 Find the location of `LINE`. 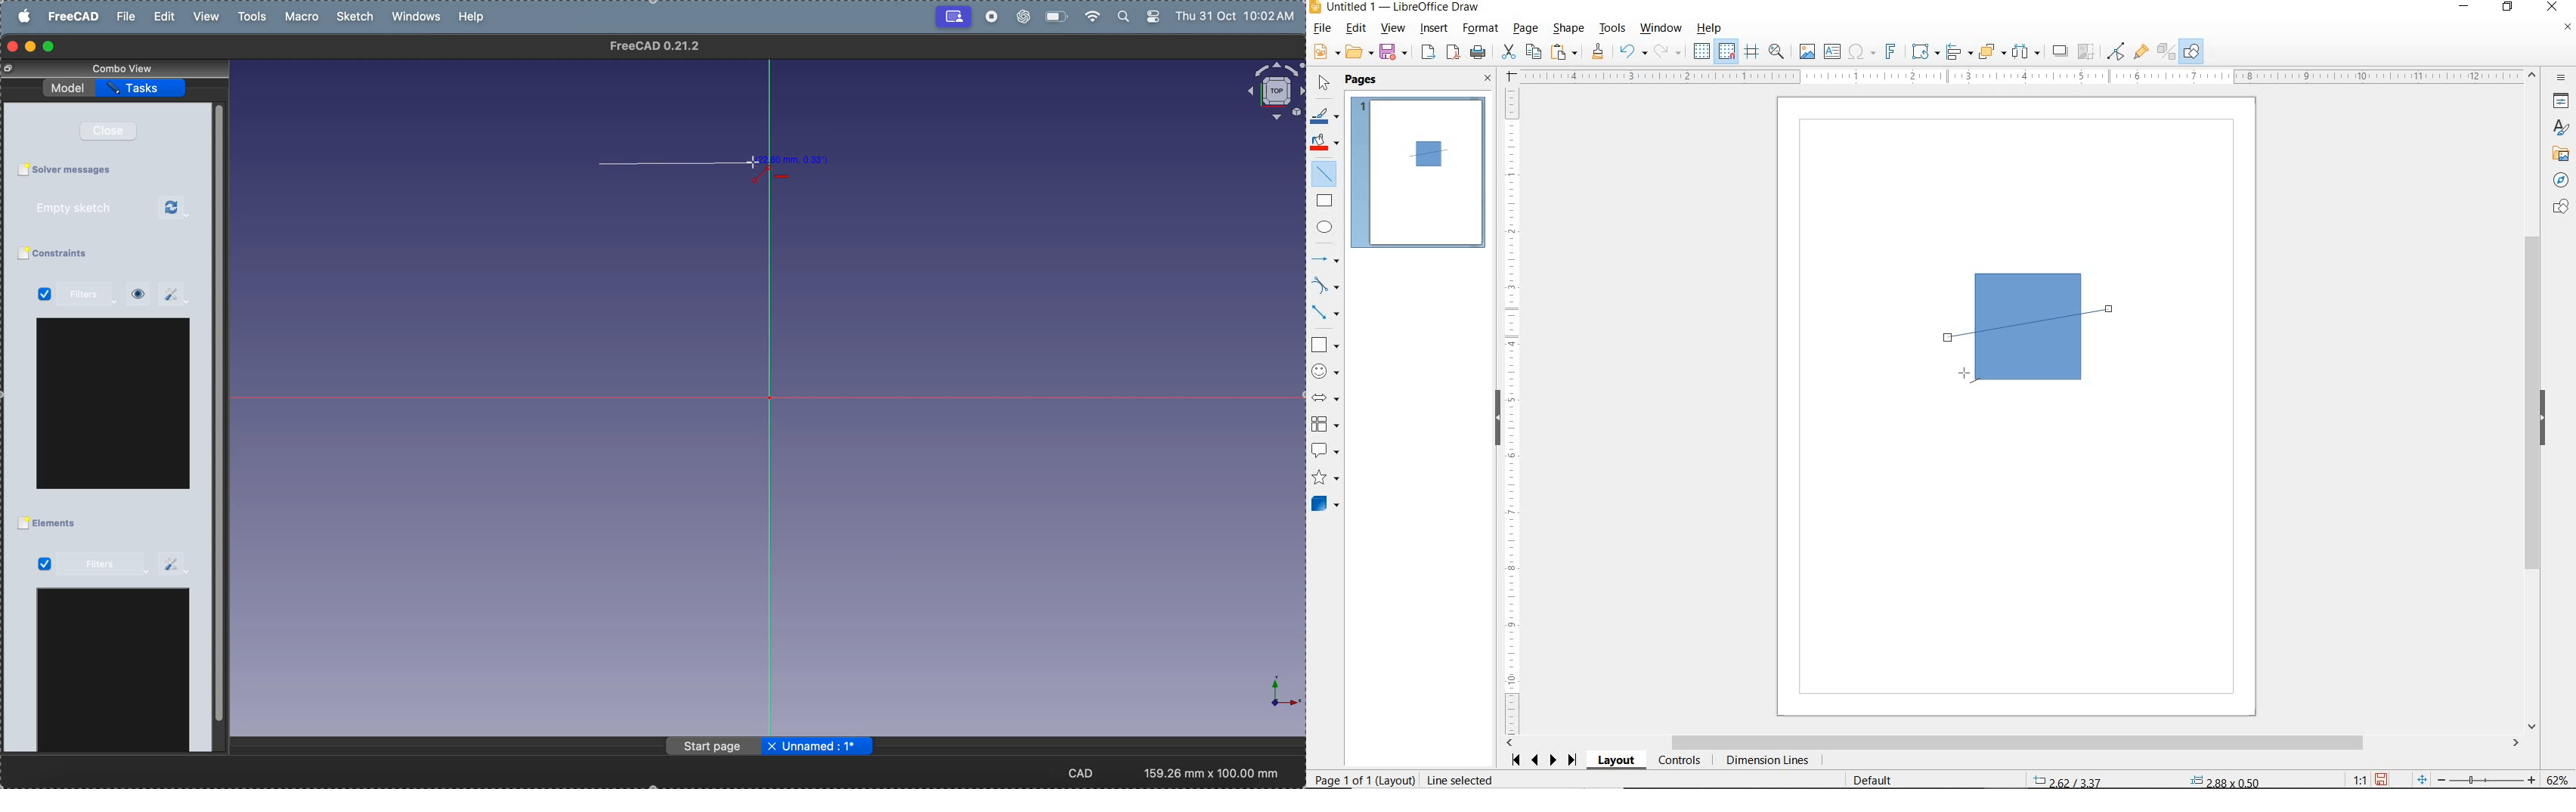

LINE is located at coordinates (2043, 324).